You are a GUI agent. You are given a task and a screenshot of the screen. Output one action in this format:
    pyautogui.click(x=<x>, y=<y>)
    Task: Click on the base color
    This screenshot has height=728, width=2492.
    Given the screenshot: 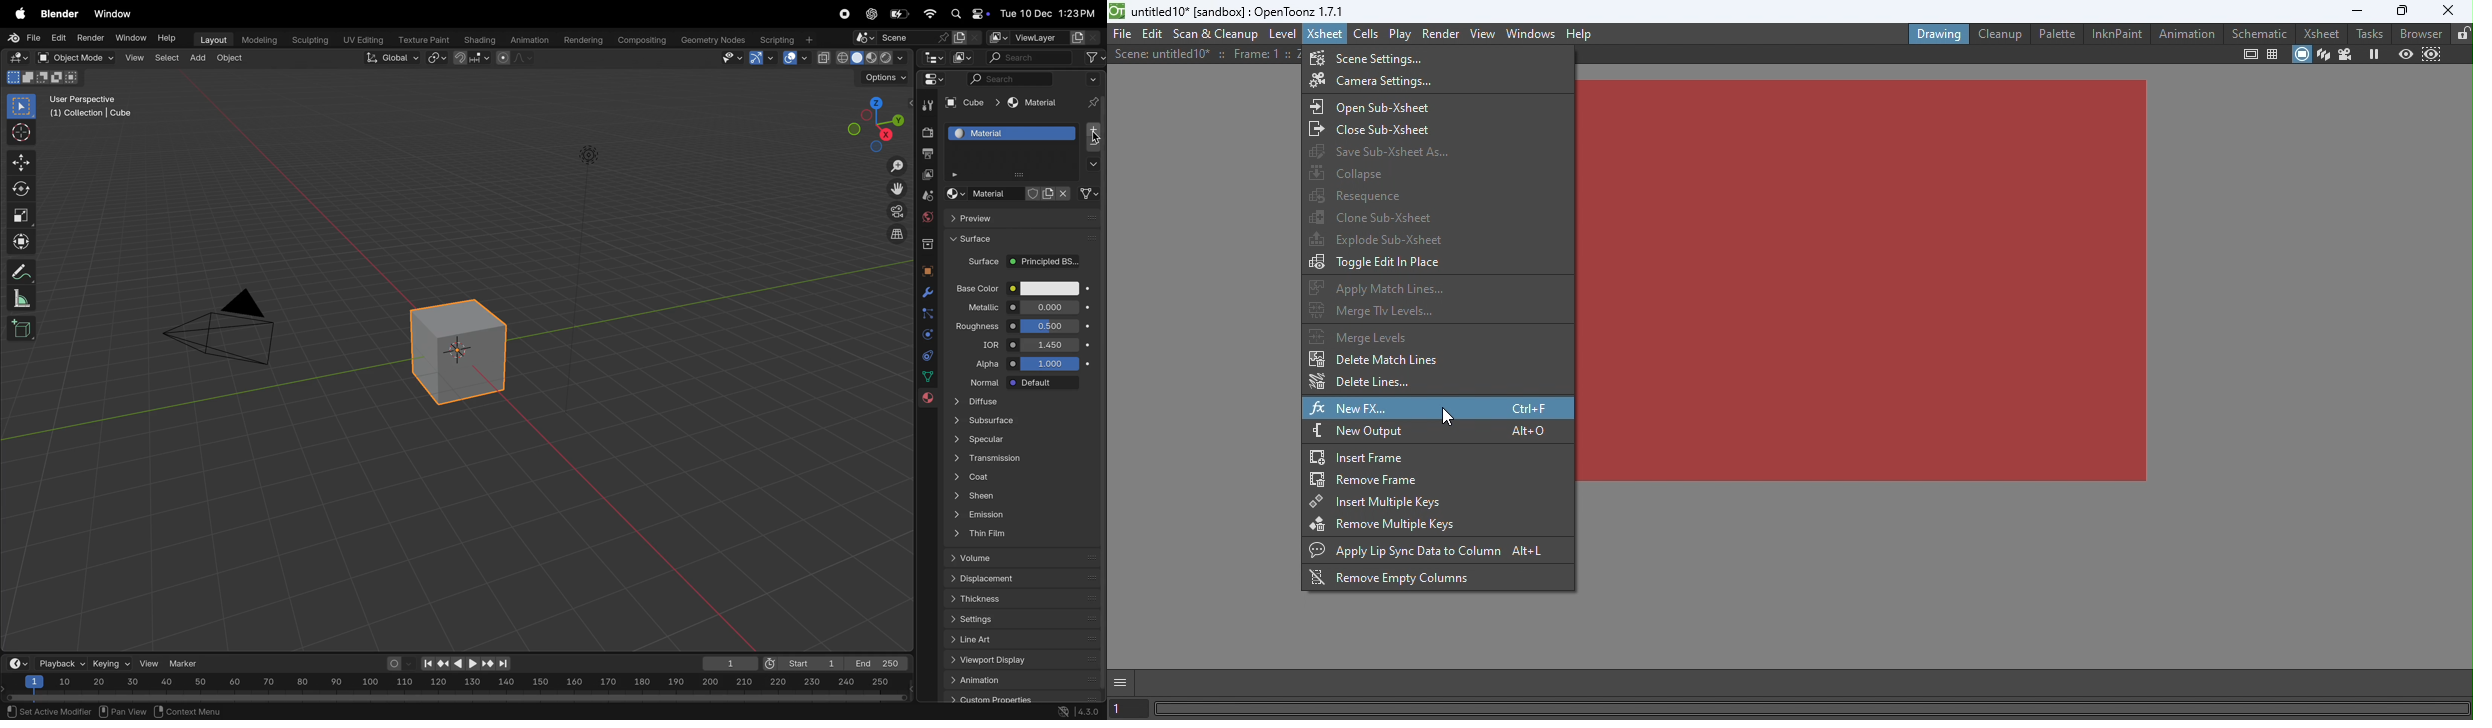 What is the action you would take?
    pyautogui.click(x=975, y=288)
    